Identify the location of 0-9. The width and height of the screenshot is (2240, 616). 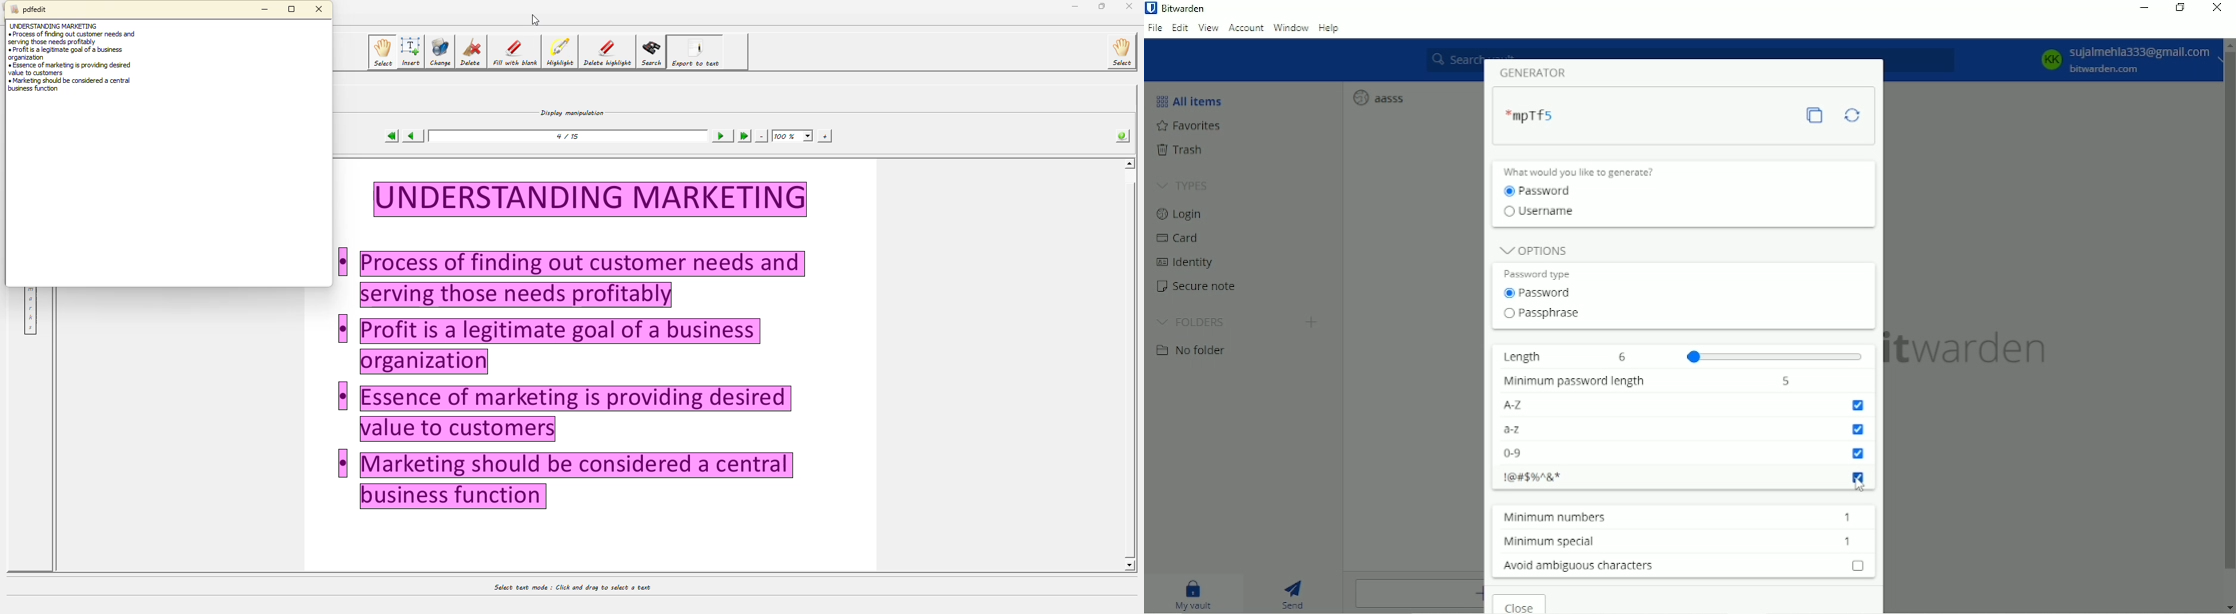
(1532, 455).